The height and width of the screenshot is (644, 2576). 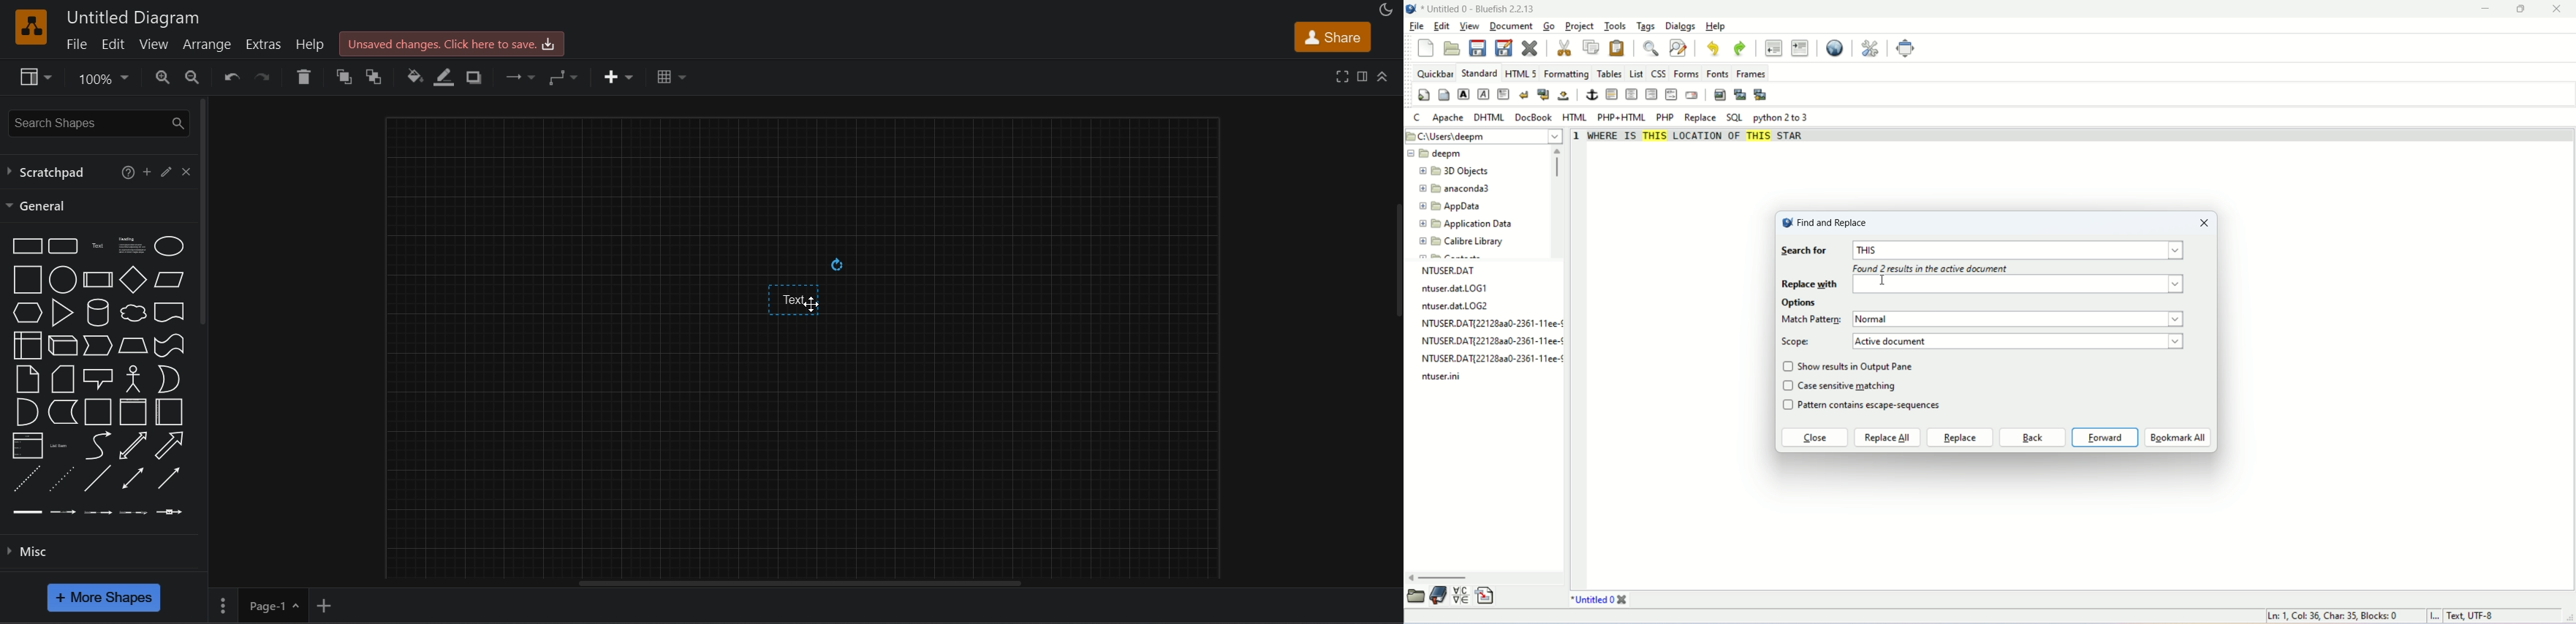 What do you see at coordinates (1446, 118) in the screenshot?
I see `Apache` at bounding box center [1446, 118].